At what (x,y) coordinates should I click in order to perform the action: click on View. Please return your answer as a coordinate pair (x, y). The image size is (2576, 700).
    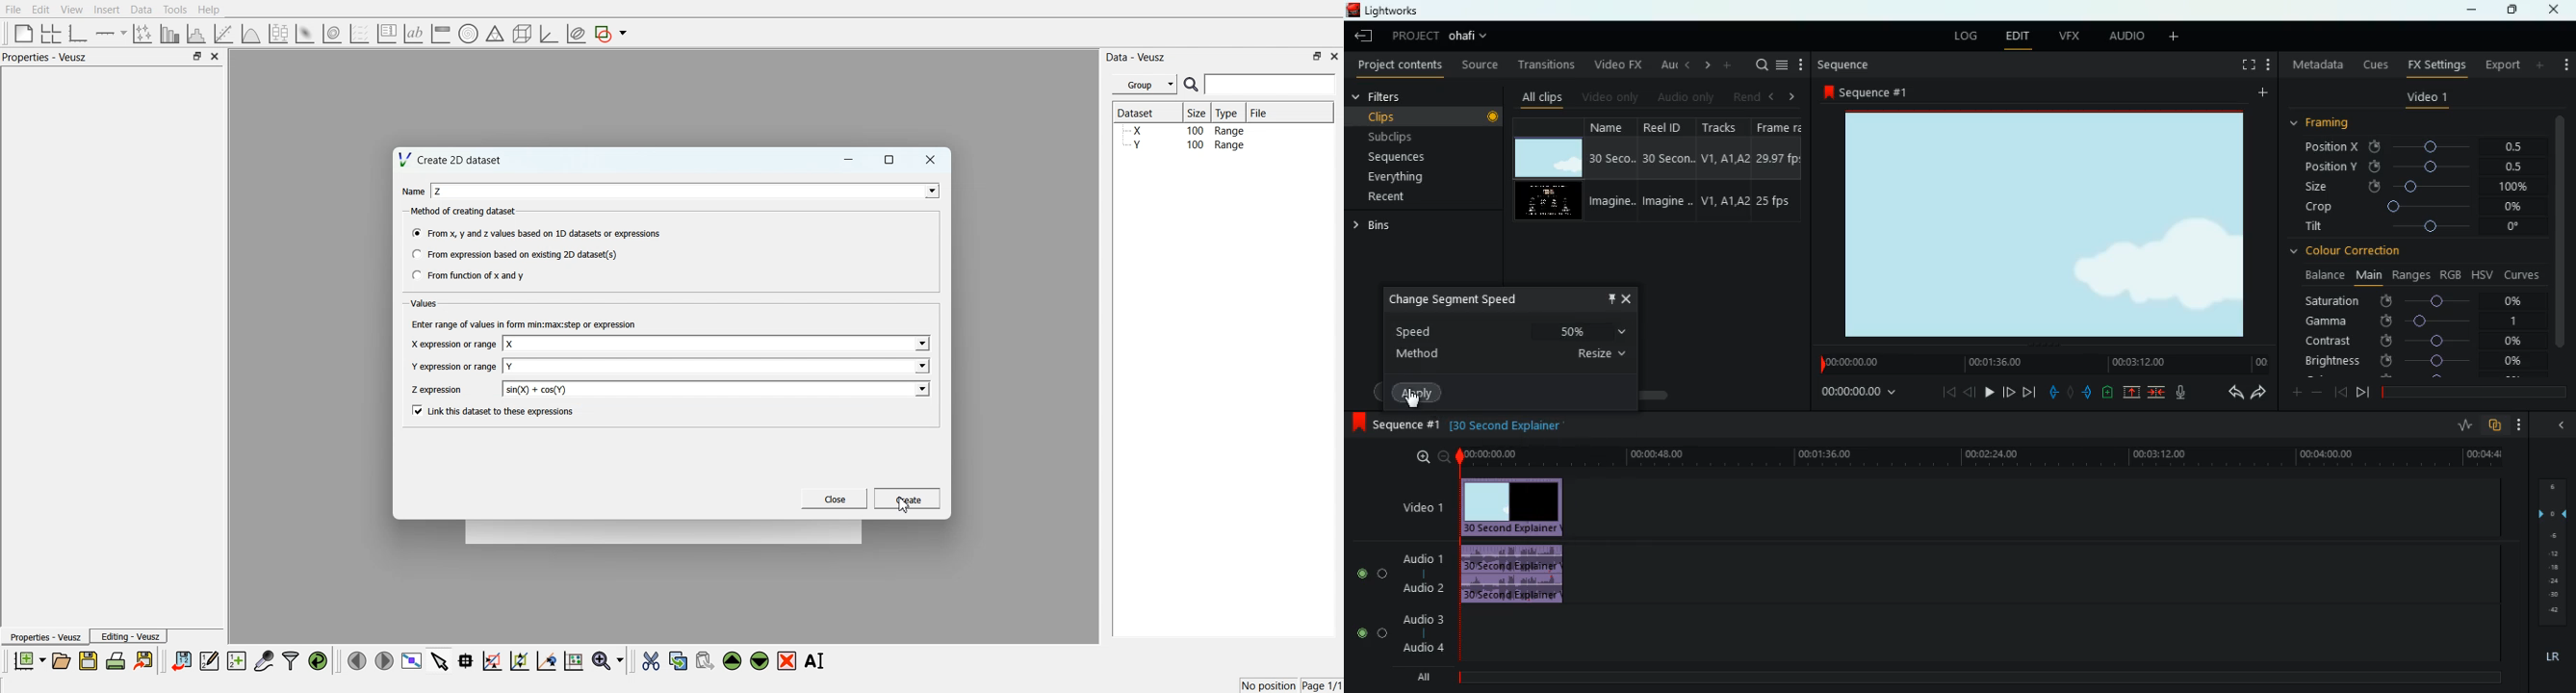
    Looking at the image, I should click on (72, 10).